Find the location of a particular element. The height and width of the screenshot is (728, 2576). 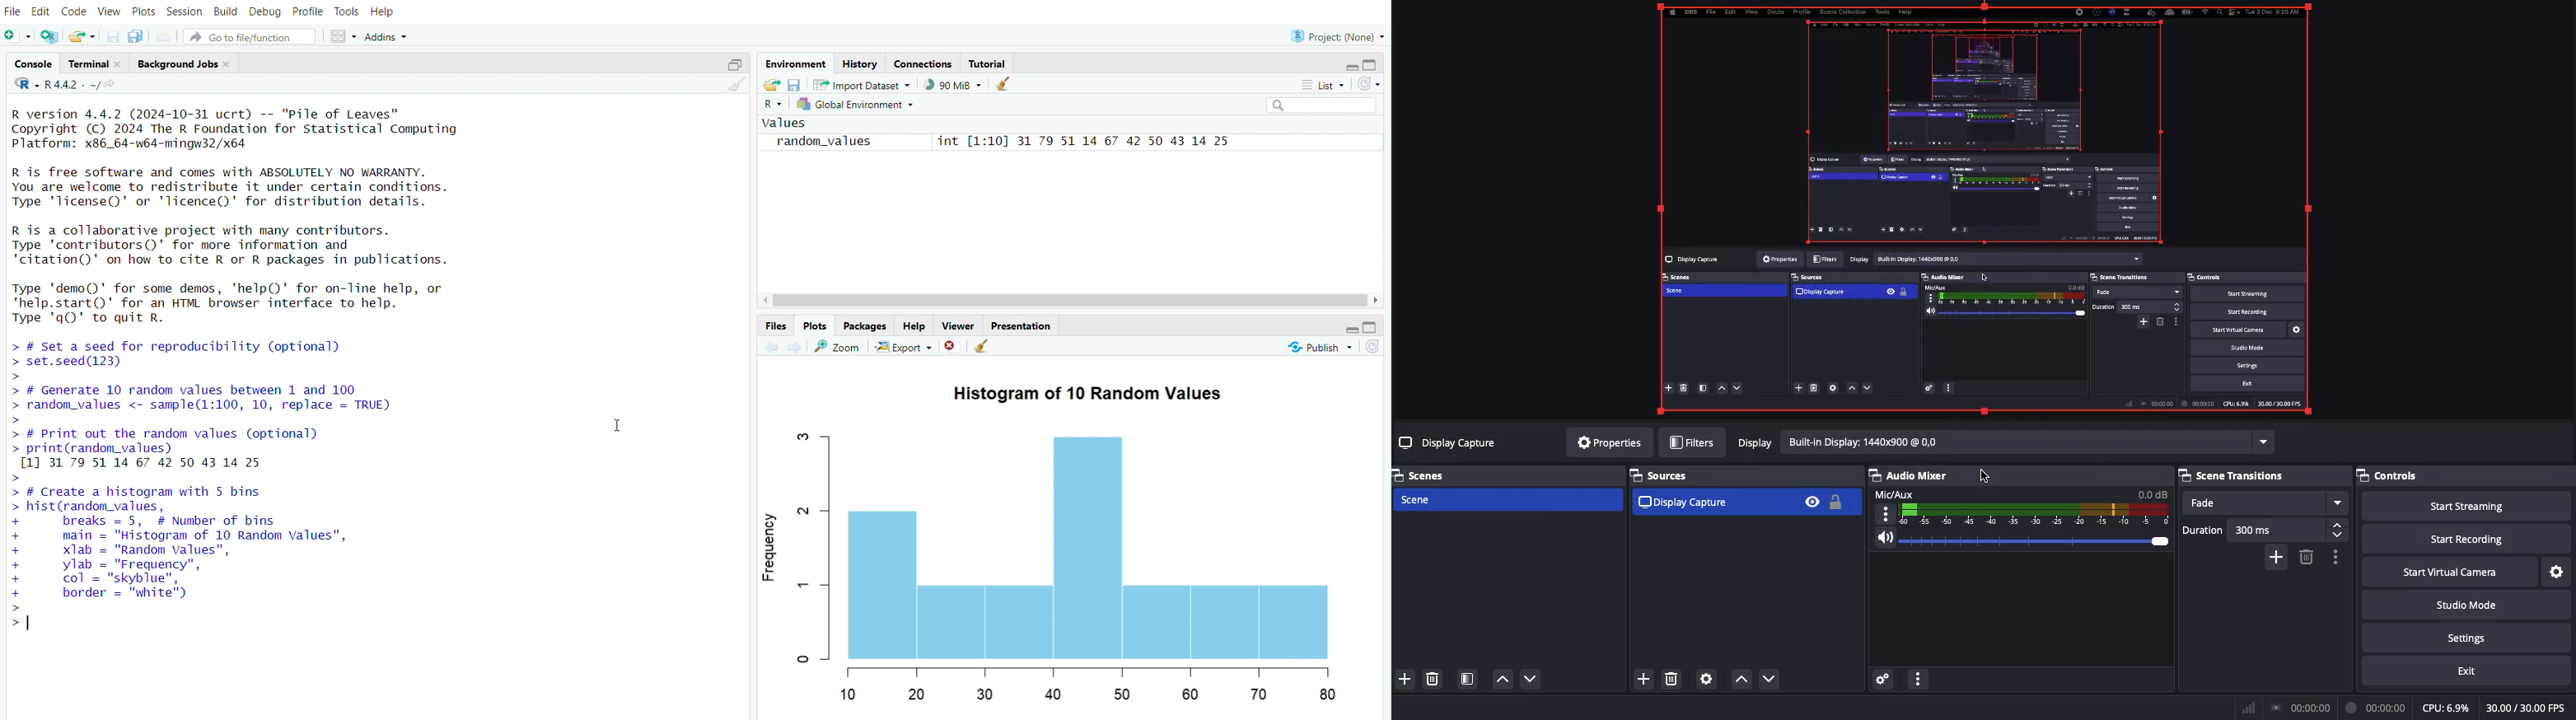

clear all plots is located at coordinates (985, 346).